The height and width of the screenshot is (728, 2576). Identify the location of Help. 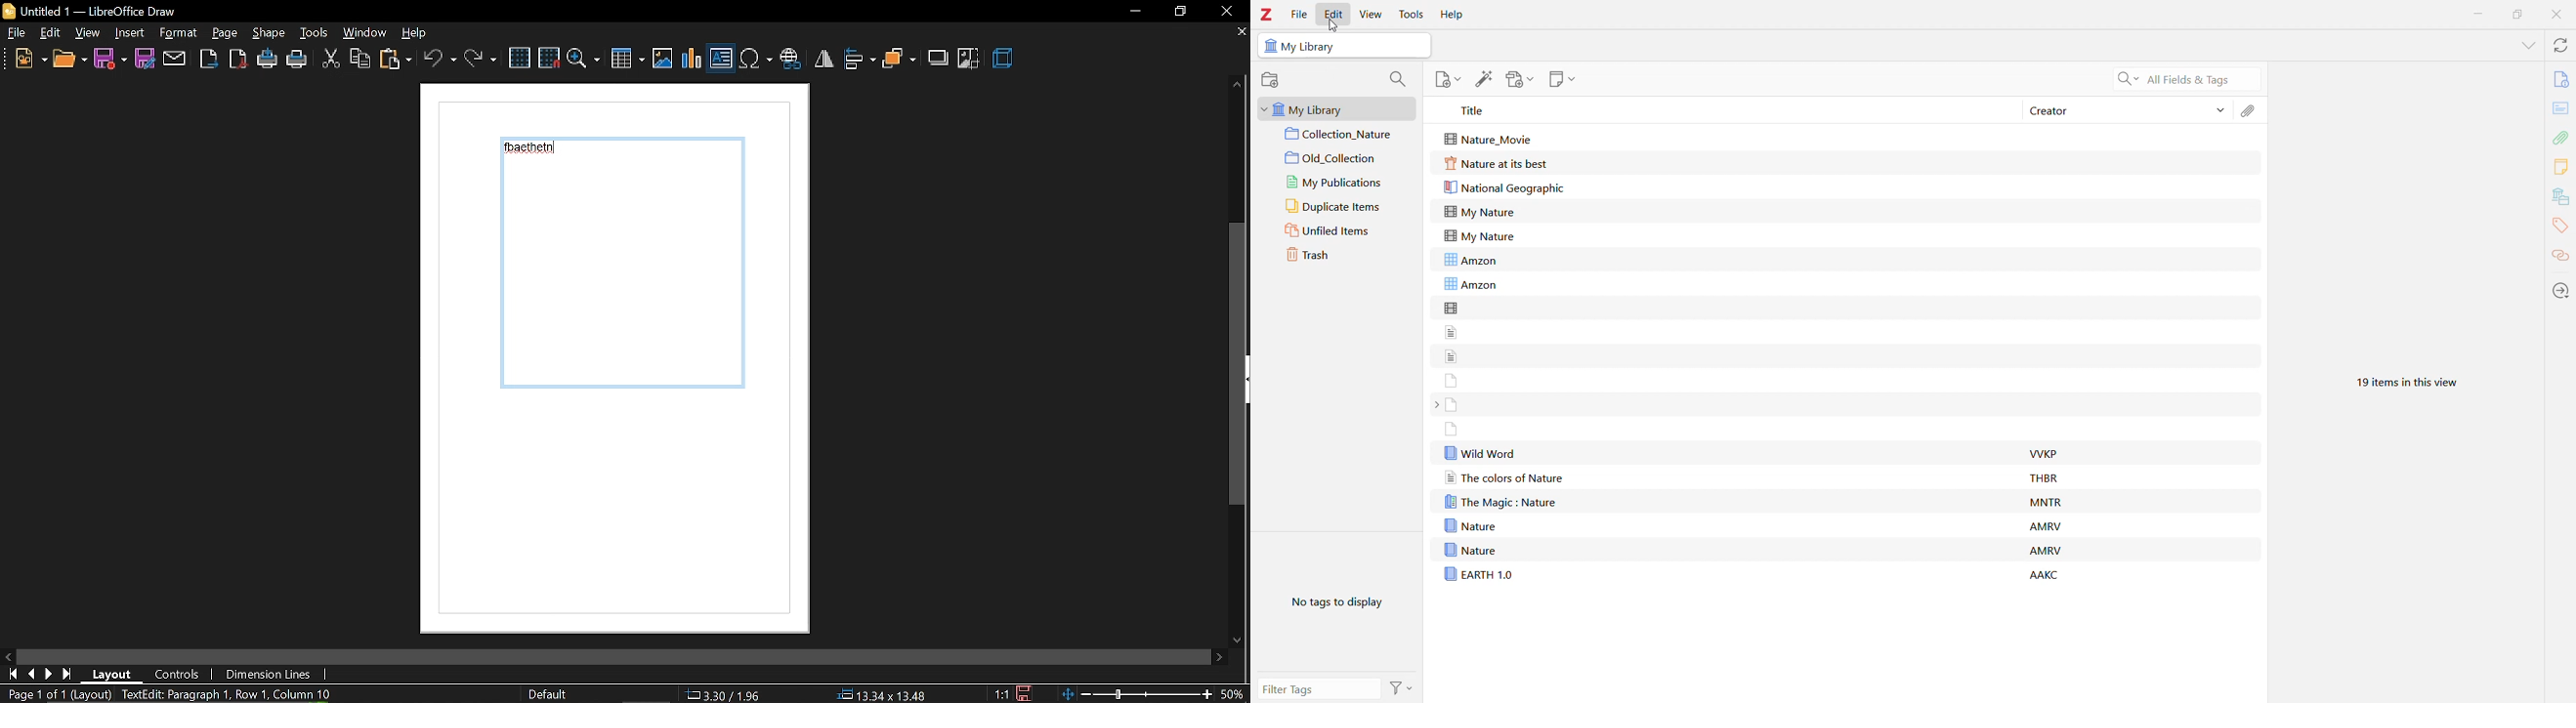
(1454, 14).